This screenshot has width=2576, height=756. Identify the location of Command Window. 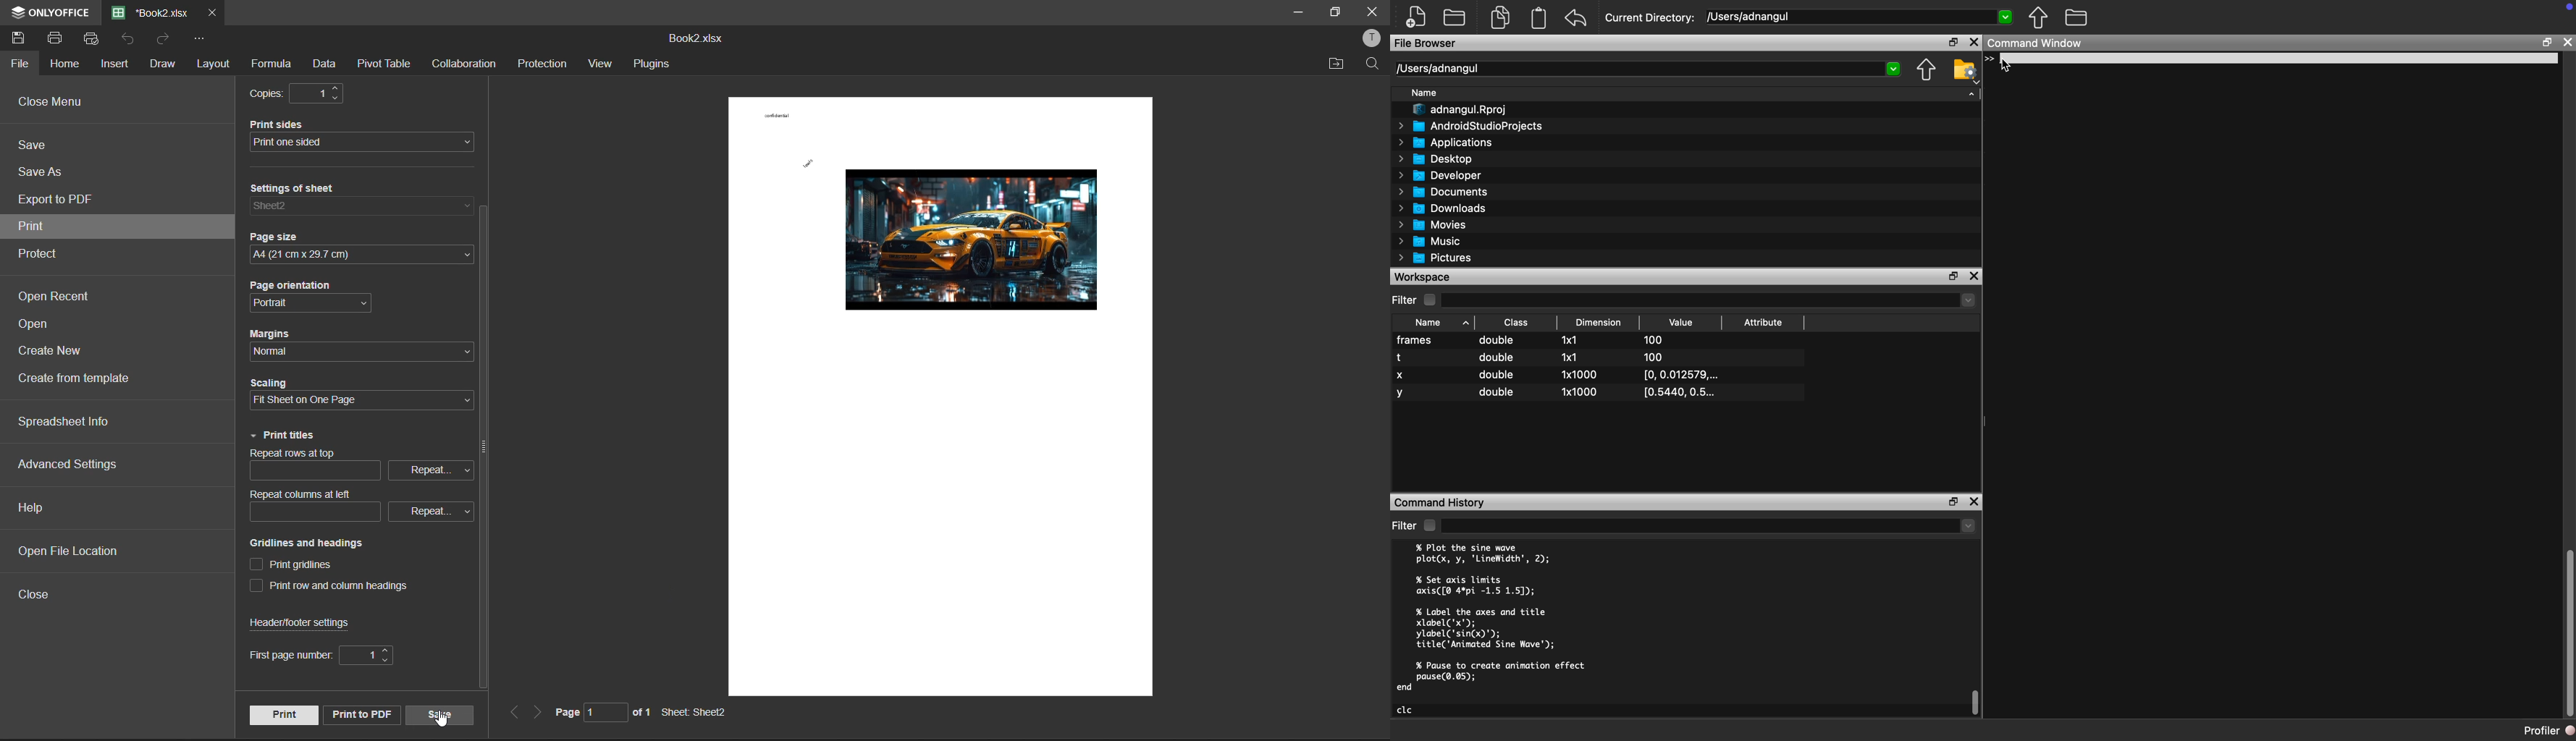
(2037, 44).